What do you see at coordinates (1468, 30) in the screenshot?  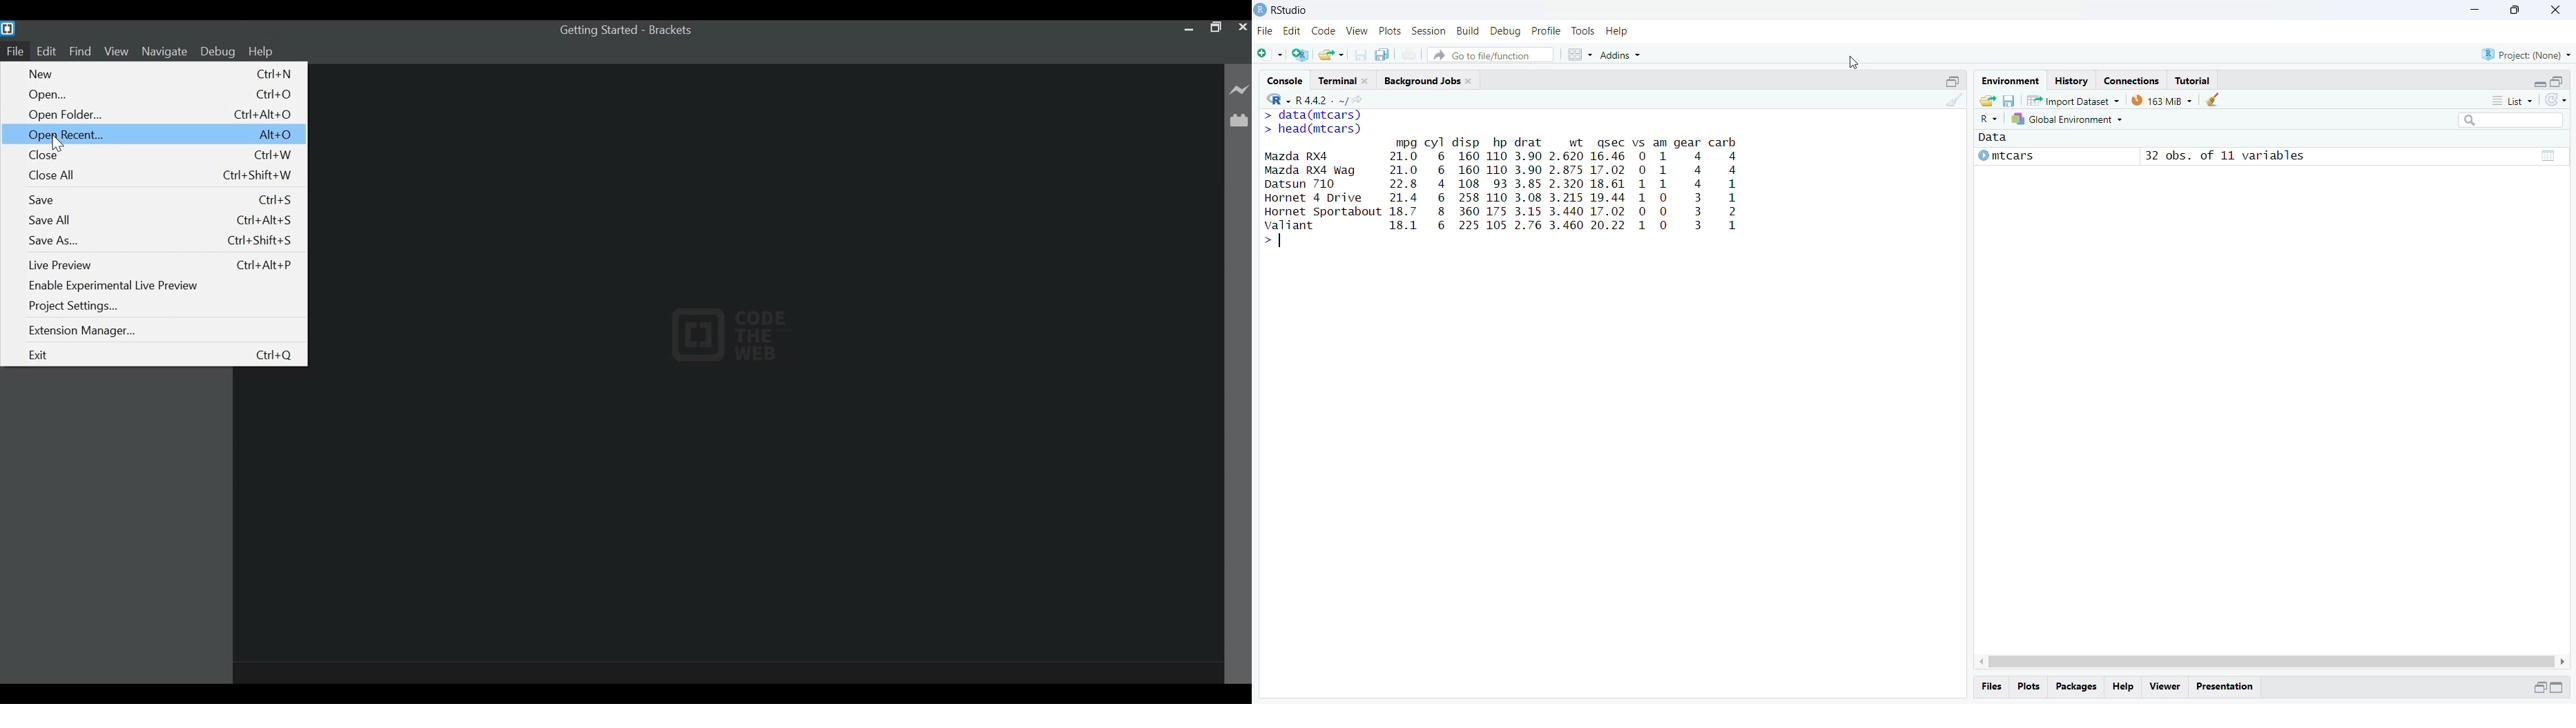 I see `build` at bounding box center [1468, 30].